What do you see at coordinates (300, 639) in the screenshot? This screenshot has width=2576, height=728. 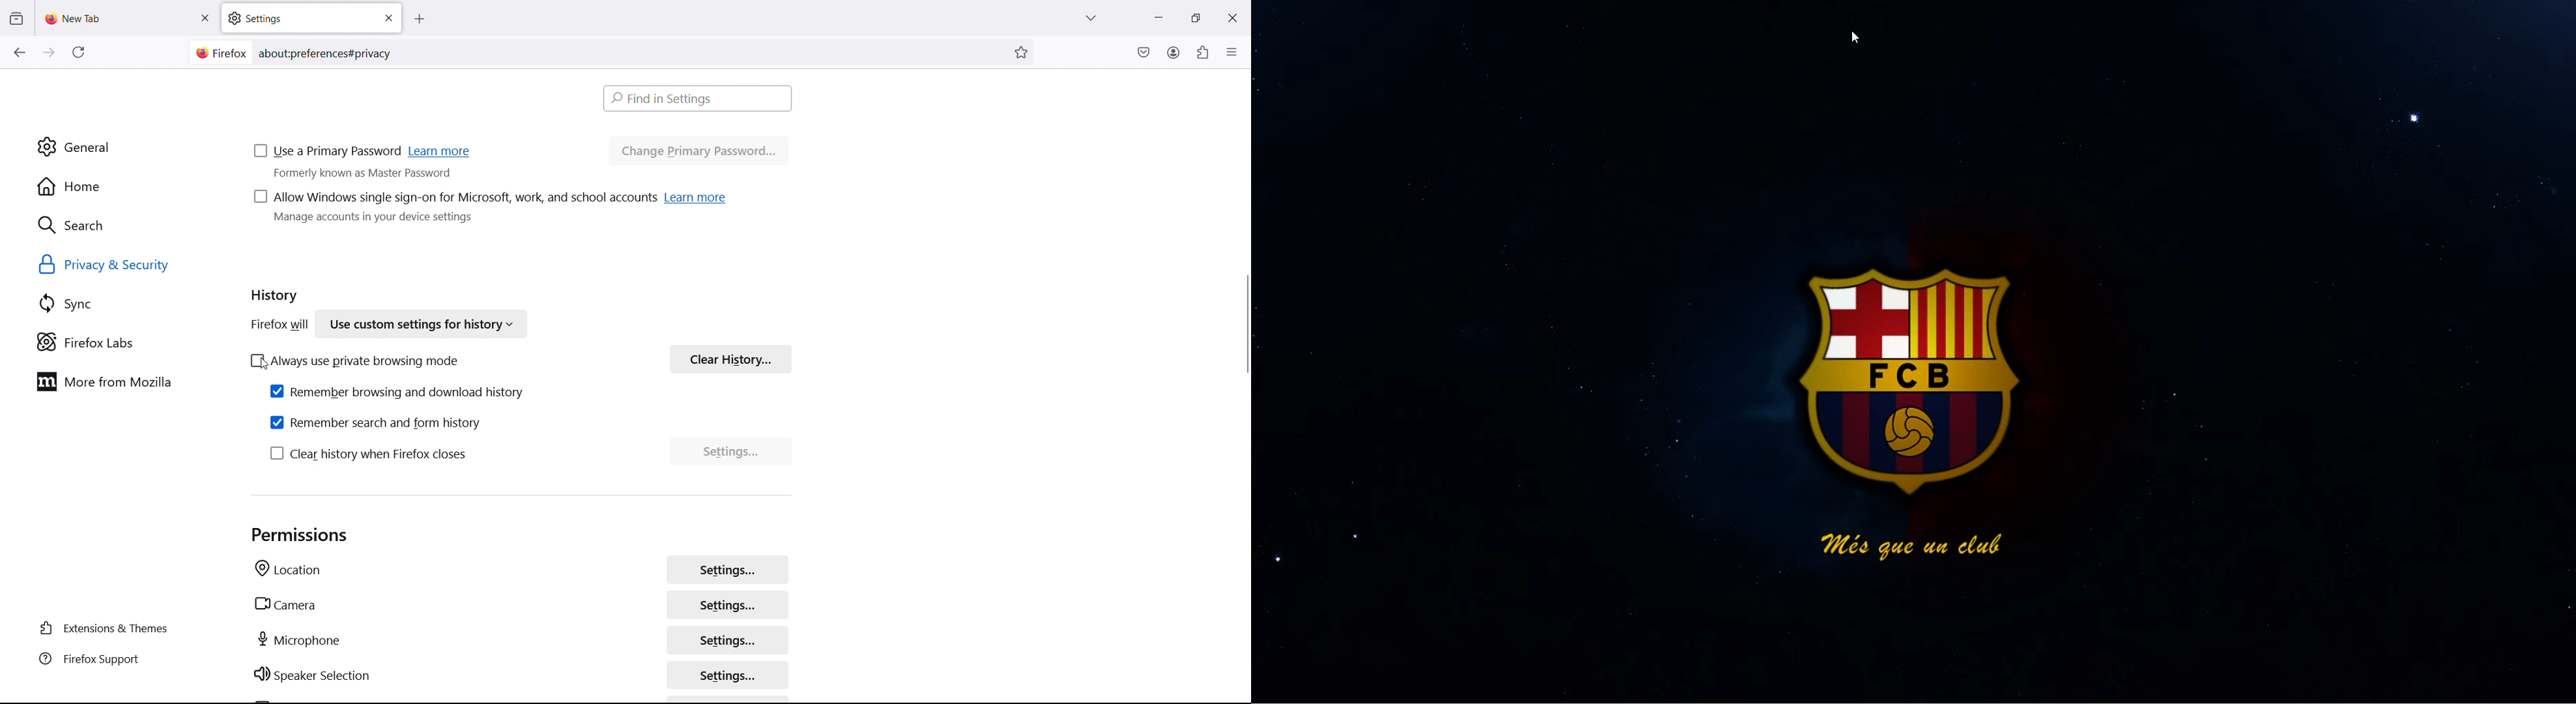 I see `microphone` at bounding box center [300, 639].